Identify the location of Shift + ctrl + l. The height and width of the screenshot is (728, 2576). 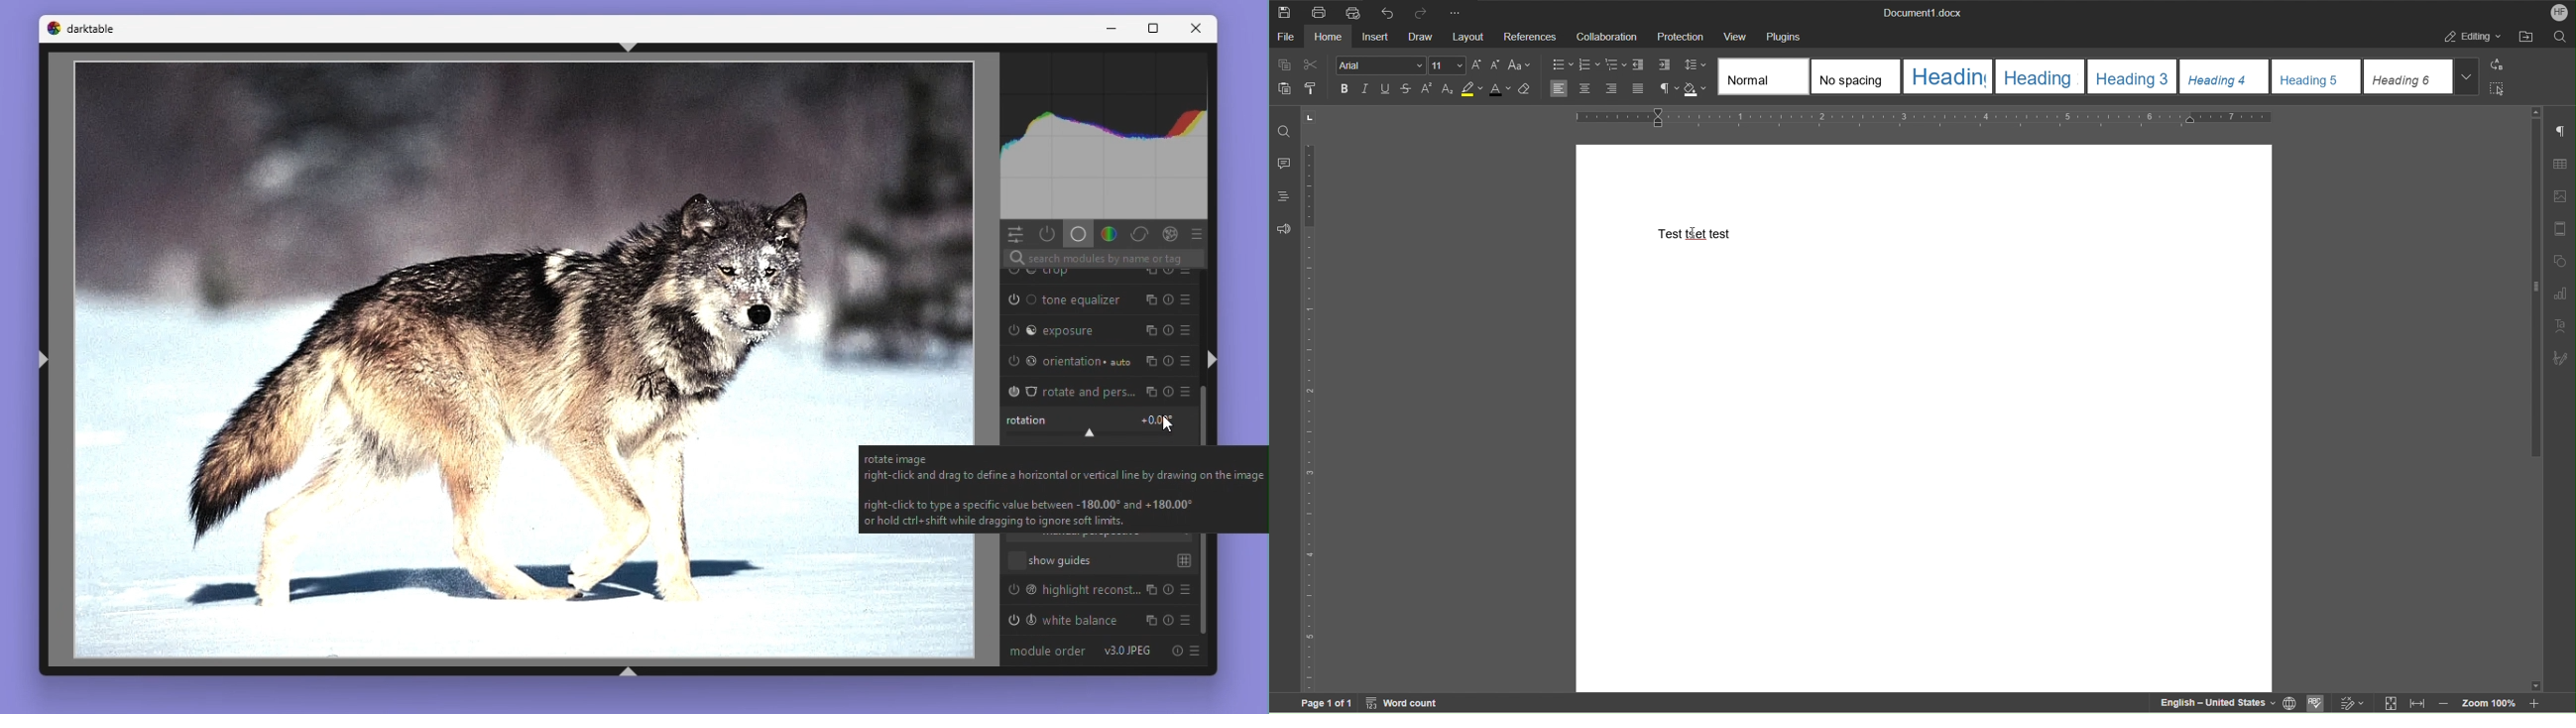
(39, 361).